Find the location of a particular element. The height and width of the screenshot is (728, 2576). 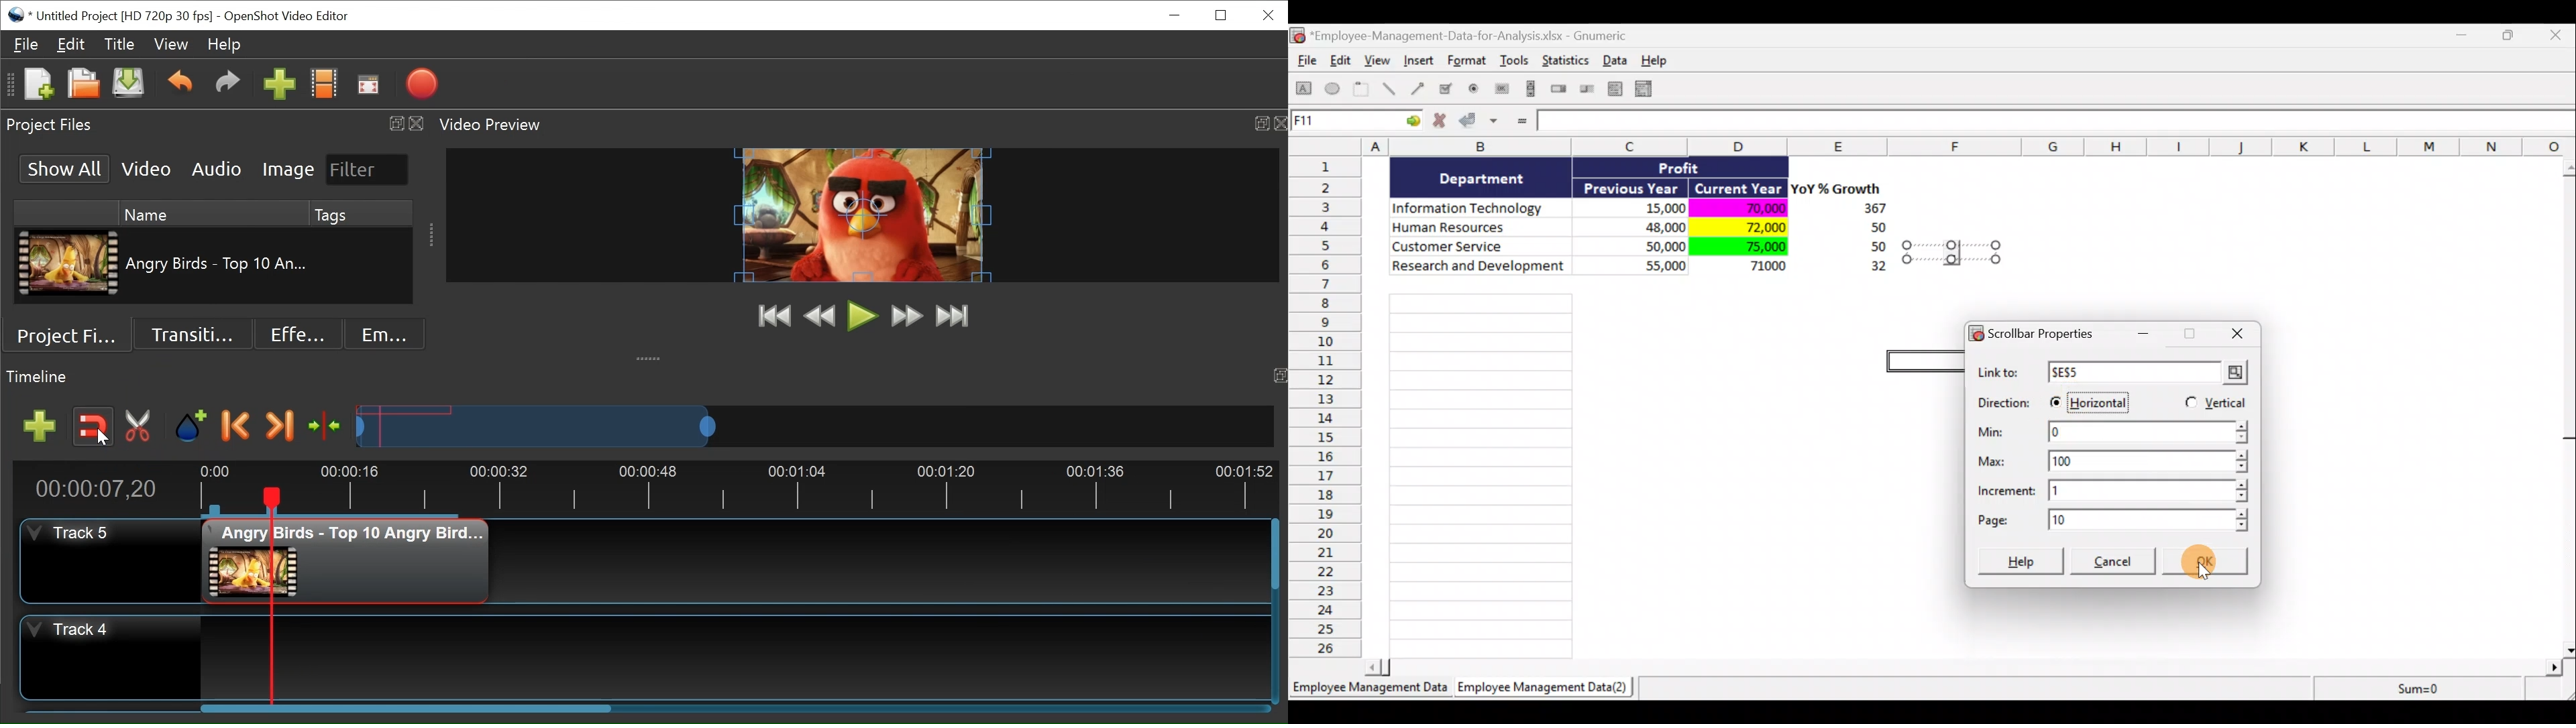

Link to is located at coordinates (2116, 373).